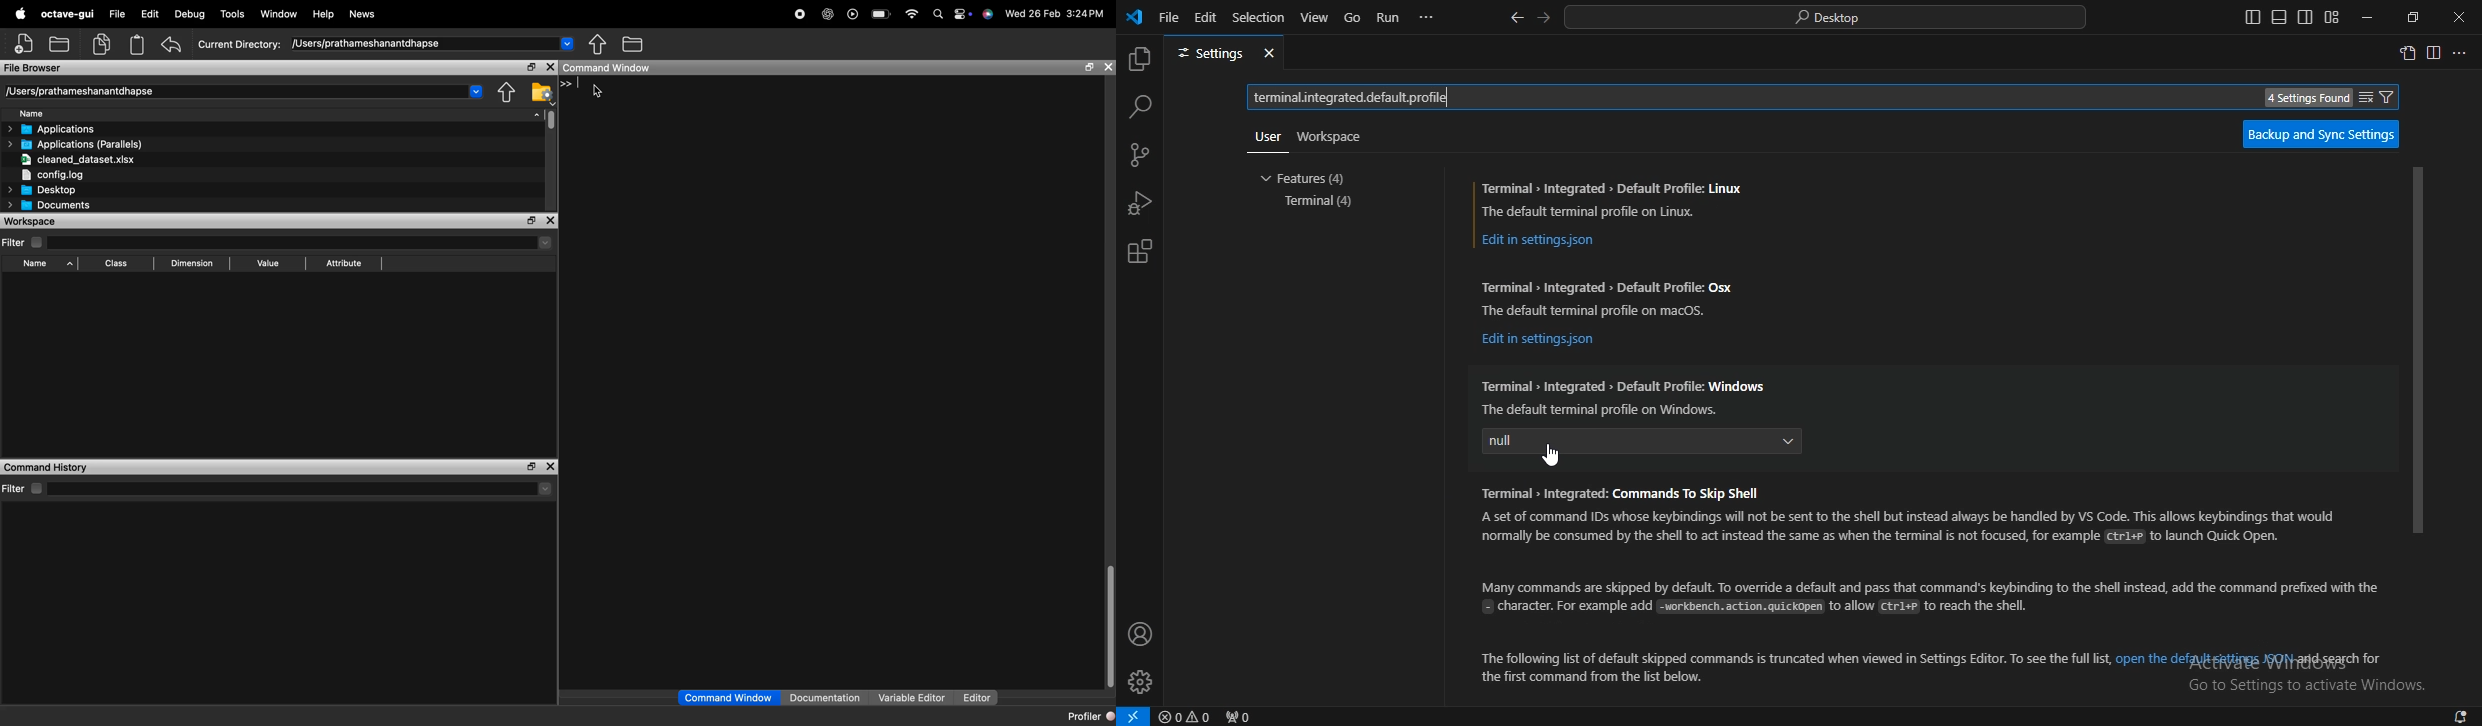  I want to click on Command Window, so click(609, 68).